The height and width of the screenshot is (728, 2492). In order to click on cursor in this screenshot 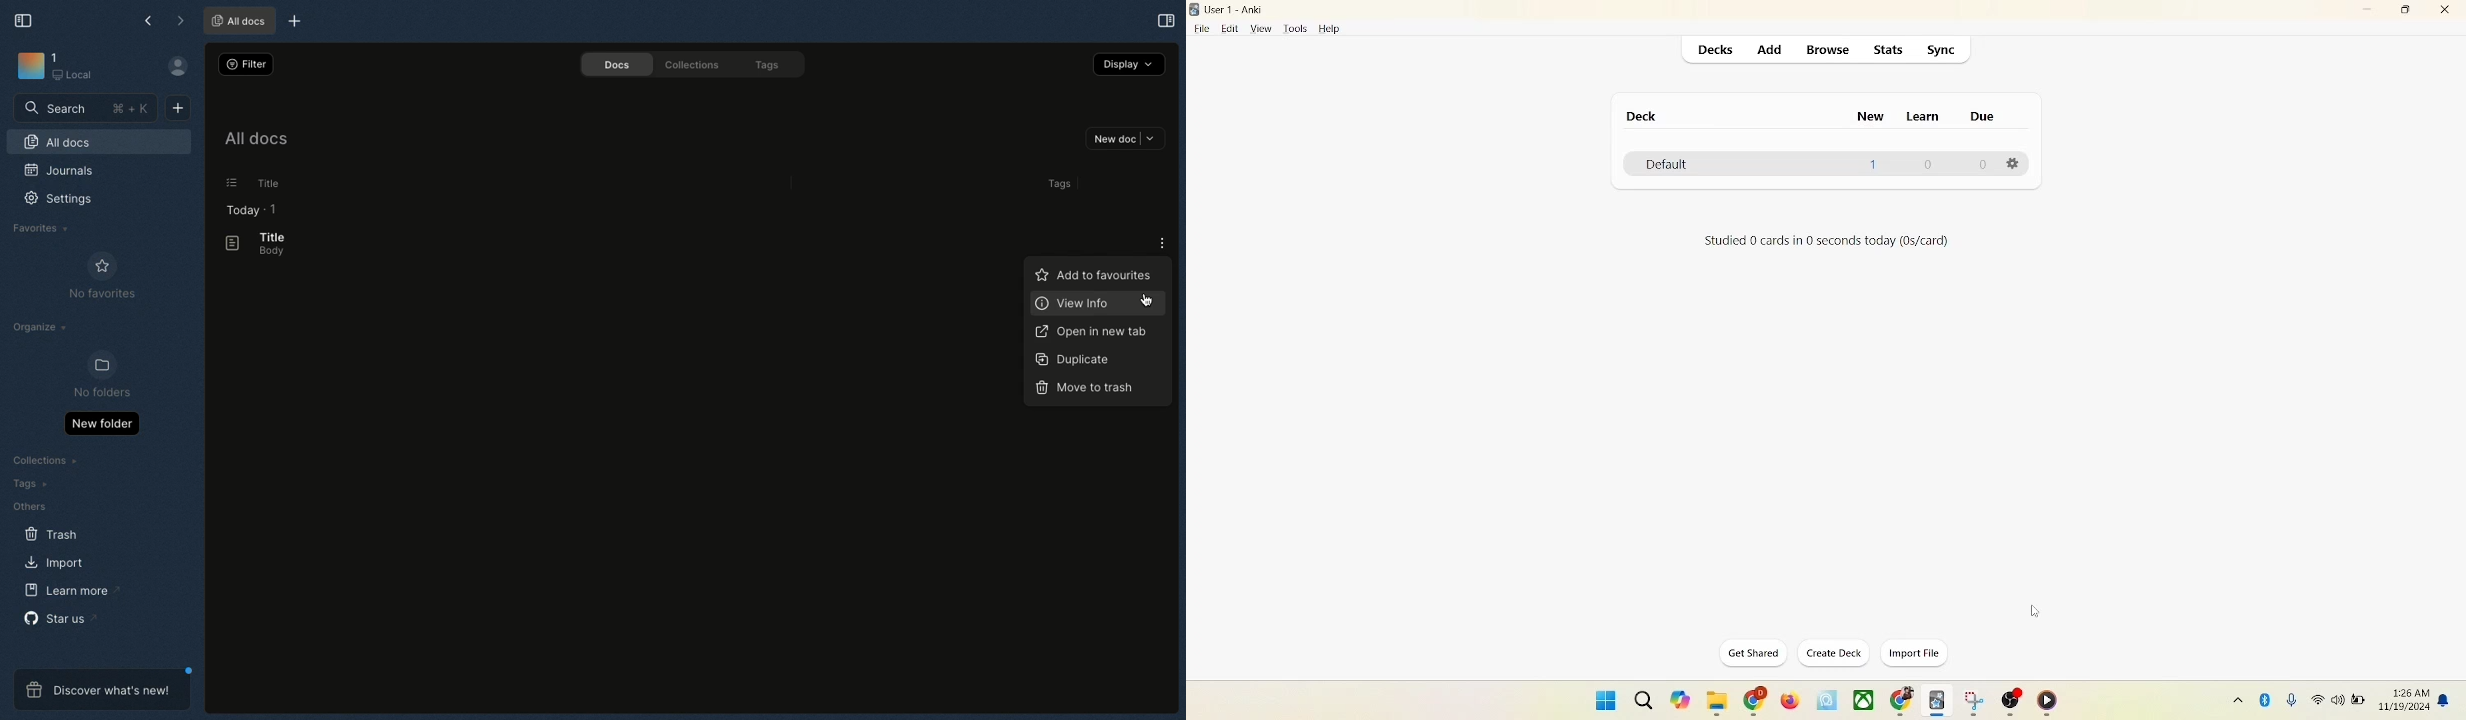, I will do `click(2030, 609)`.